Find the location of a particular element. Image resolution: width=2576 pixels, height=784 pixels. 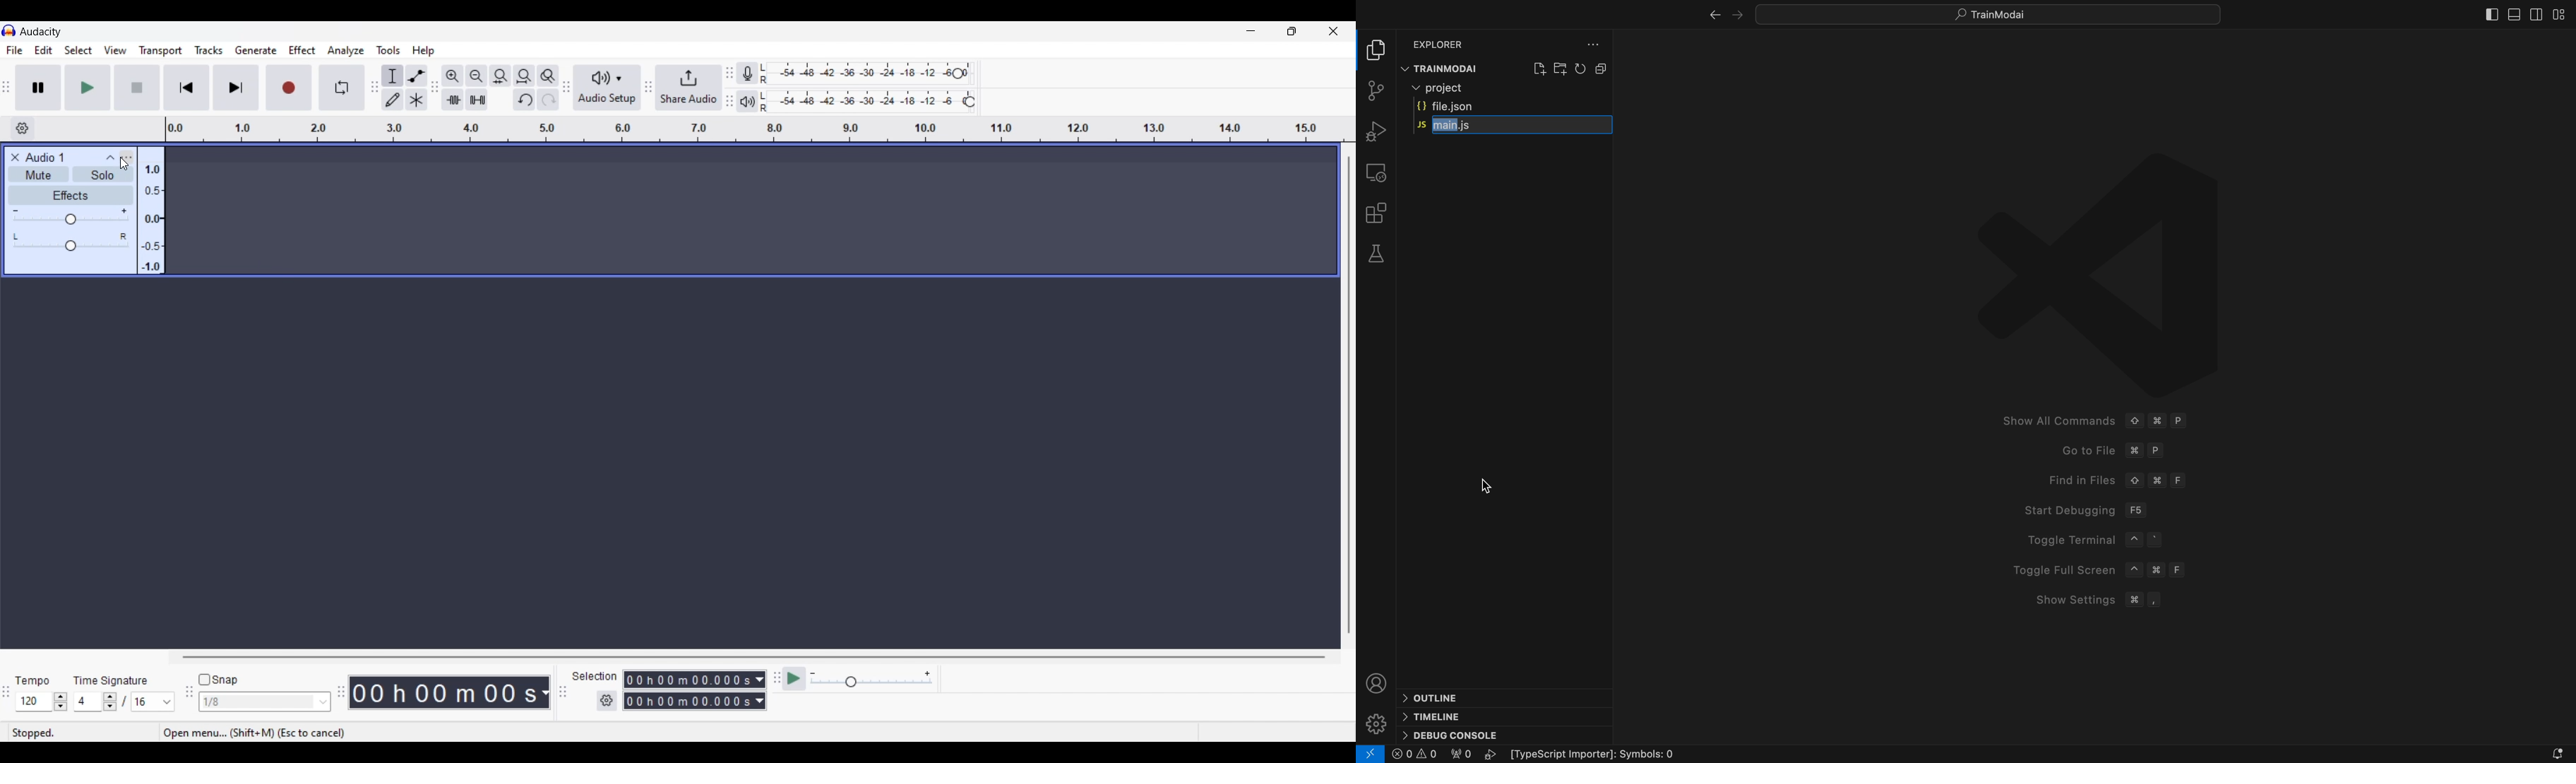

remote explorer  is located at coordinates (1377, 172).